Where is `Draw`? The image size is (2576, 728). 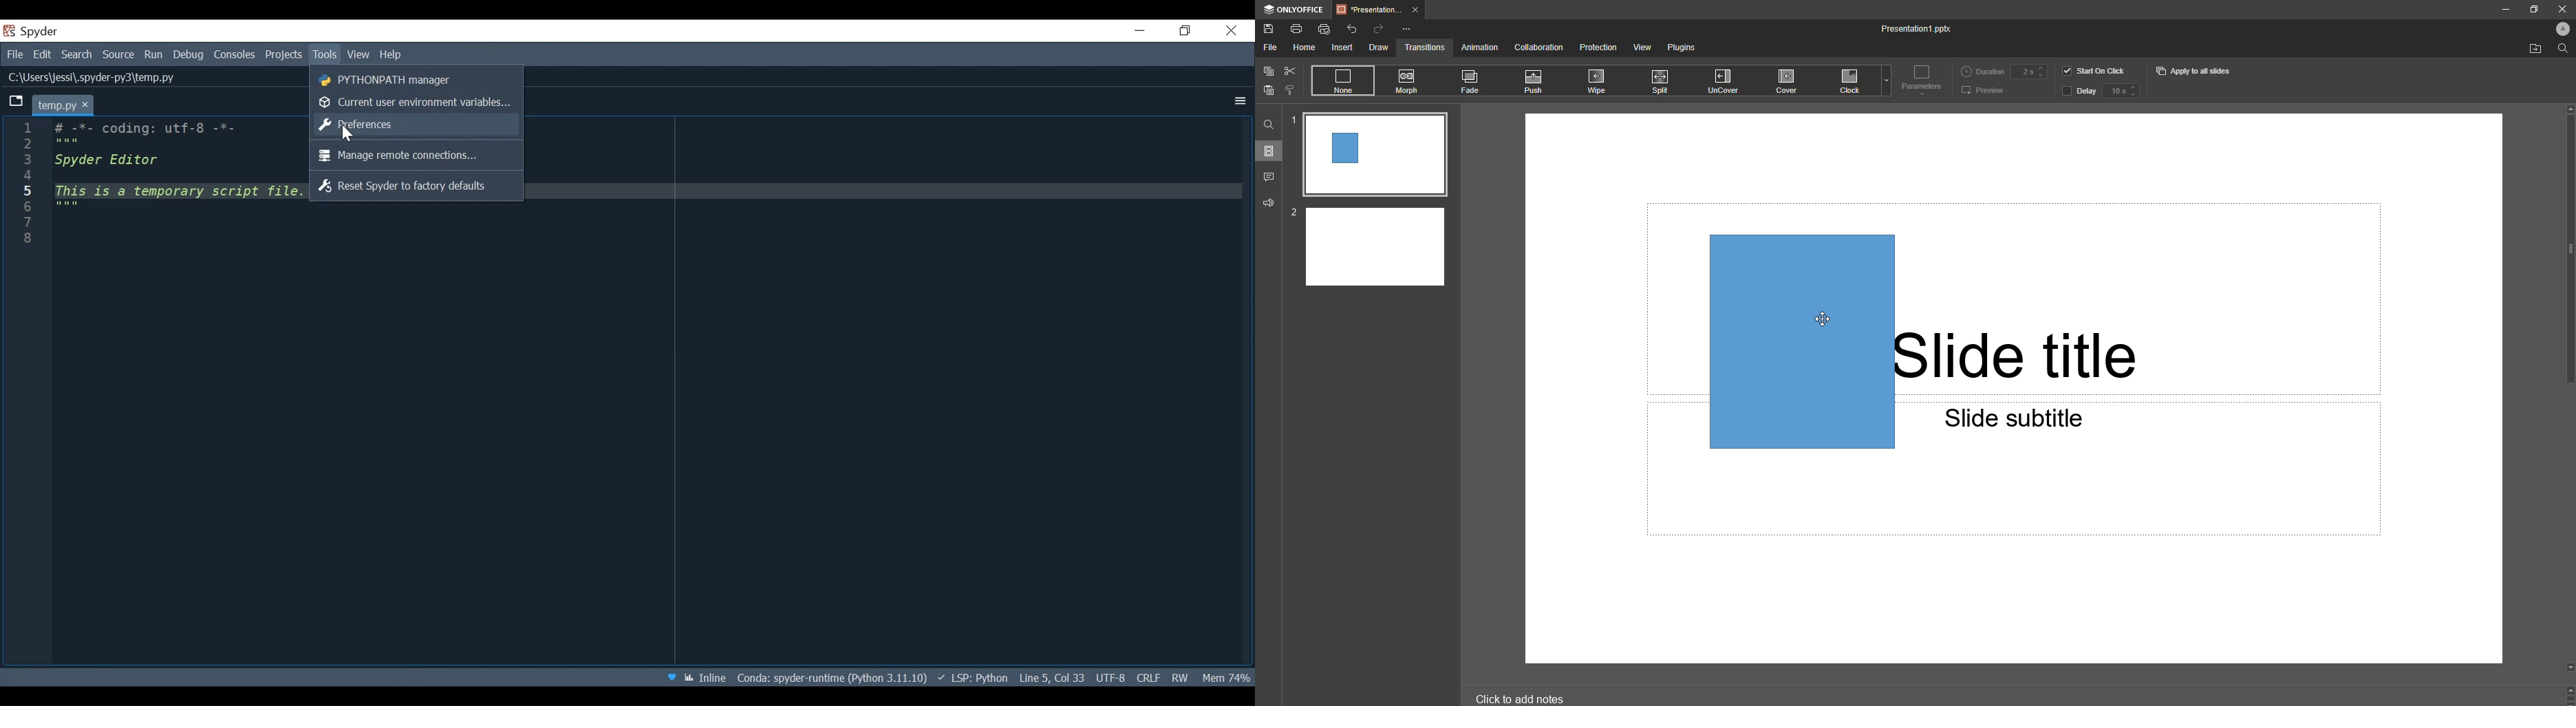
Draw is located at coordinates (1377, 47).